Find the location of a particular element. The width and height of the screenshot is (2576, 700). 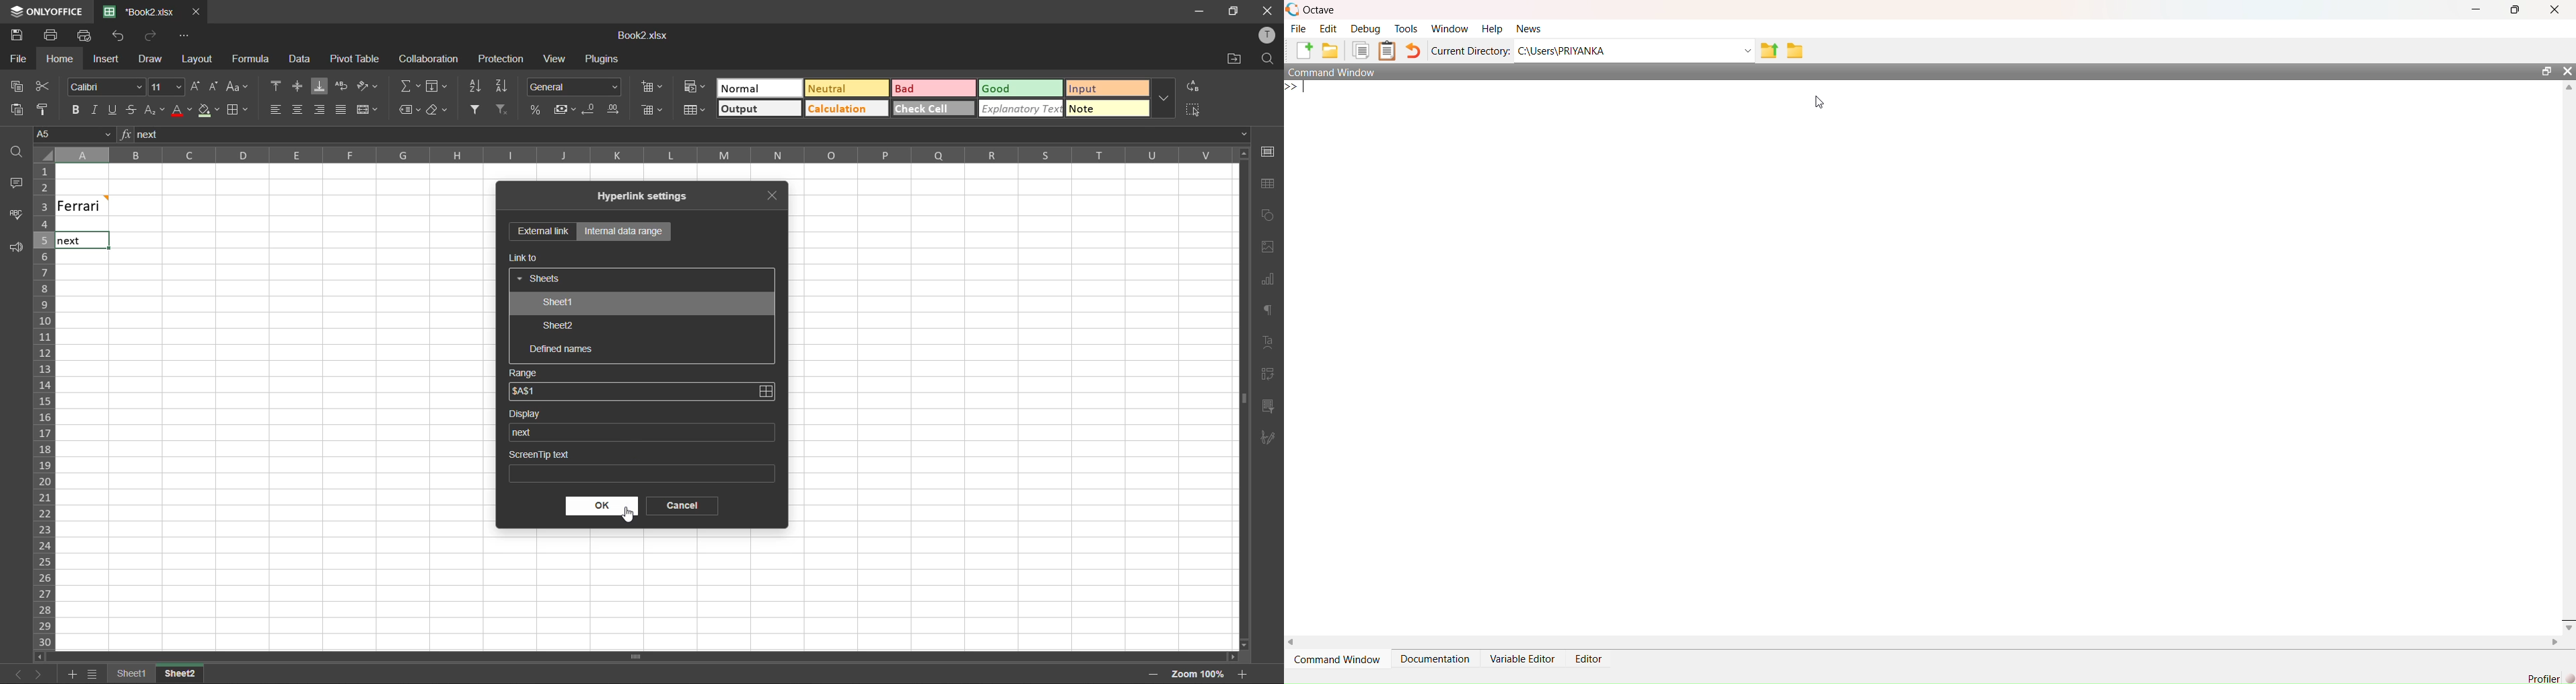

Editor is located at coordinates (1590, 660).